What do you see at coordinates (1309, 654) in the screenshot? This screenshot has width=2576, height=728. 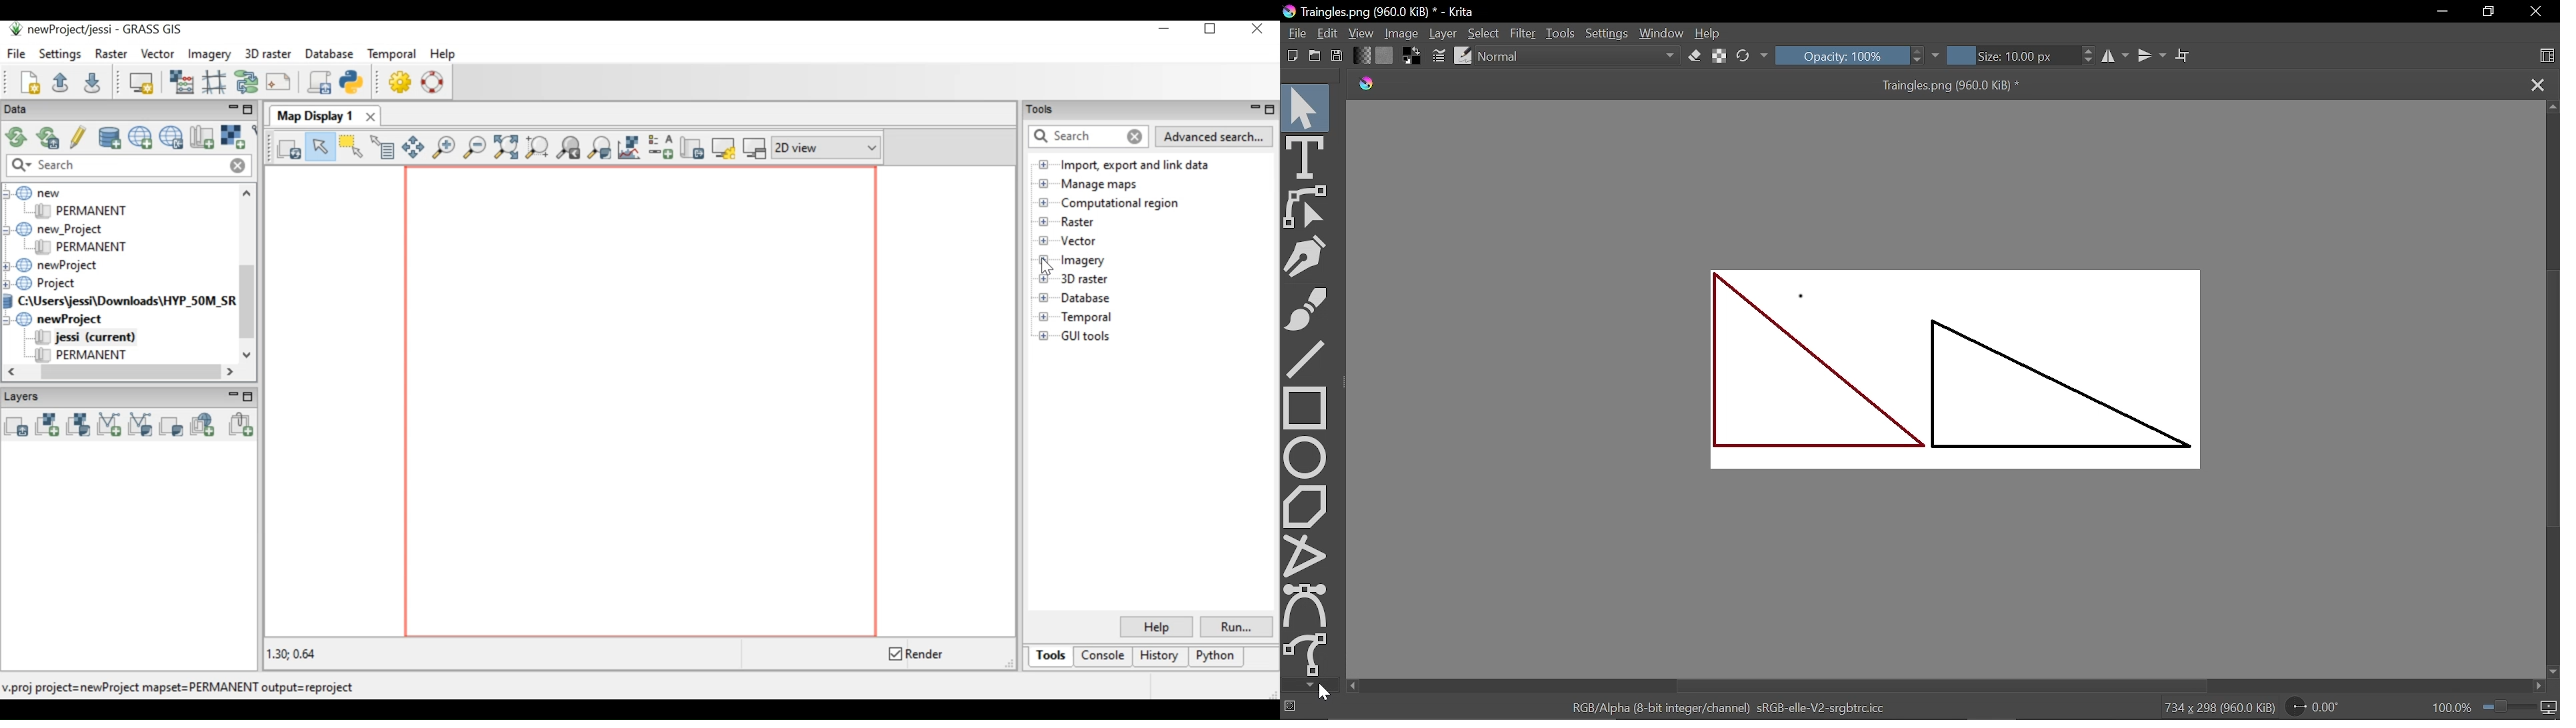 I see `Freehand path tool` at bounding box center [1309, 654].